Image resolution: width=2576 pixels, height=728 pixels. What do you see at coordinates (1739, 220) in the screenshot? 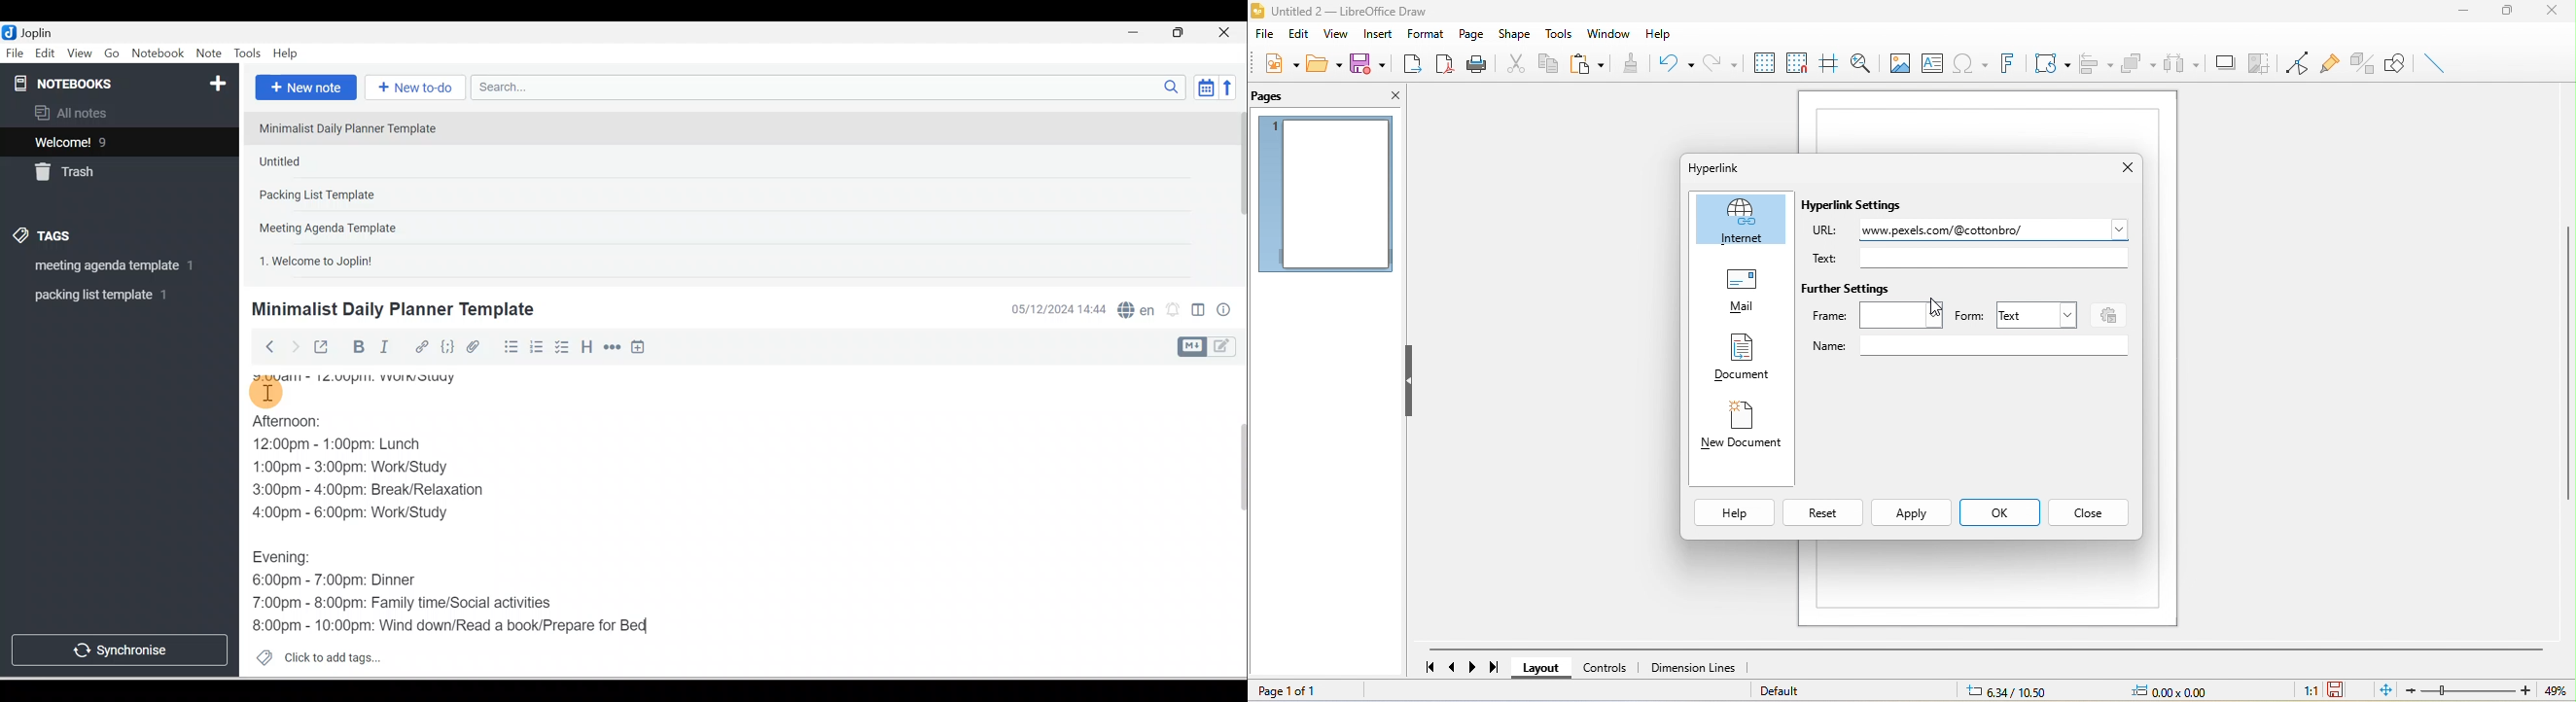
I see `internet` at bounding box center [1739, 220].